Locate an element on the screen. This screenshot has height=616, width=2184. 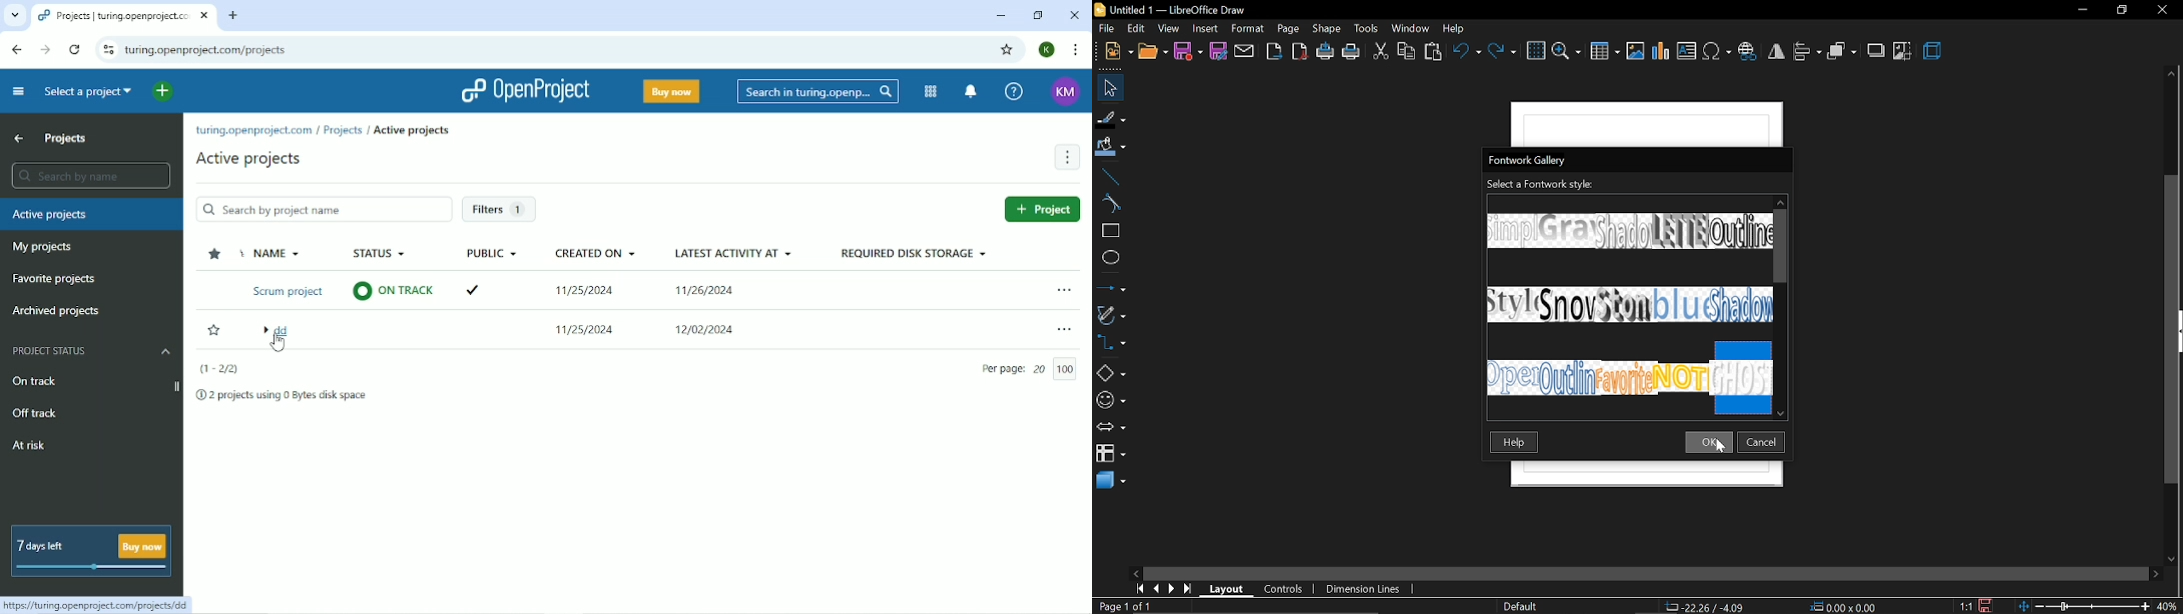
insert text is located at coordinates (1688, 51).